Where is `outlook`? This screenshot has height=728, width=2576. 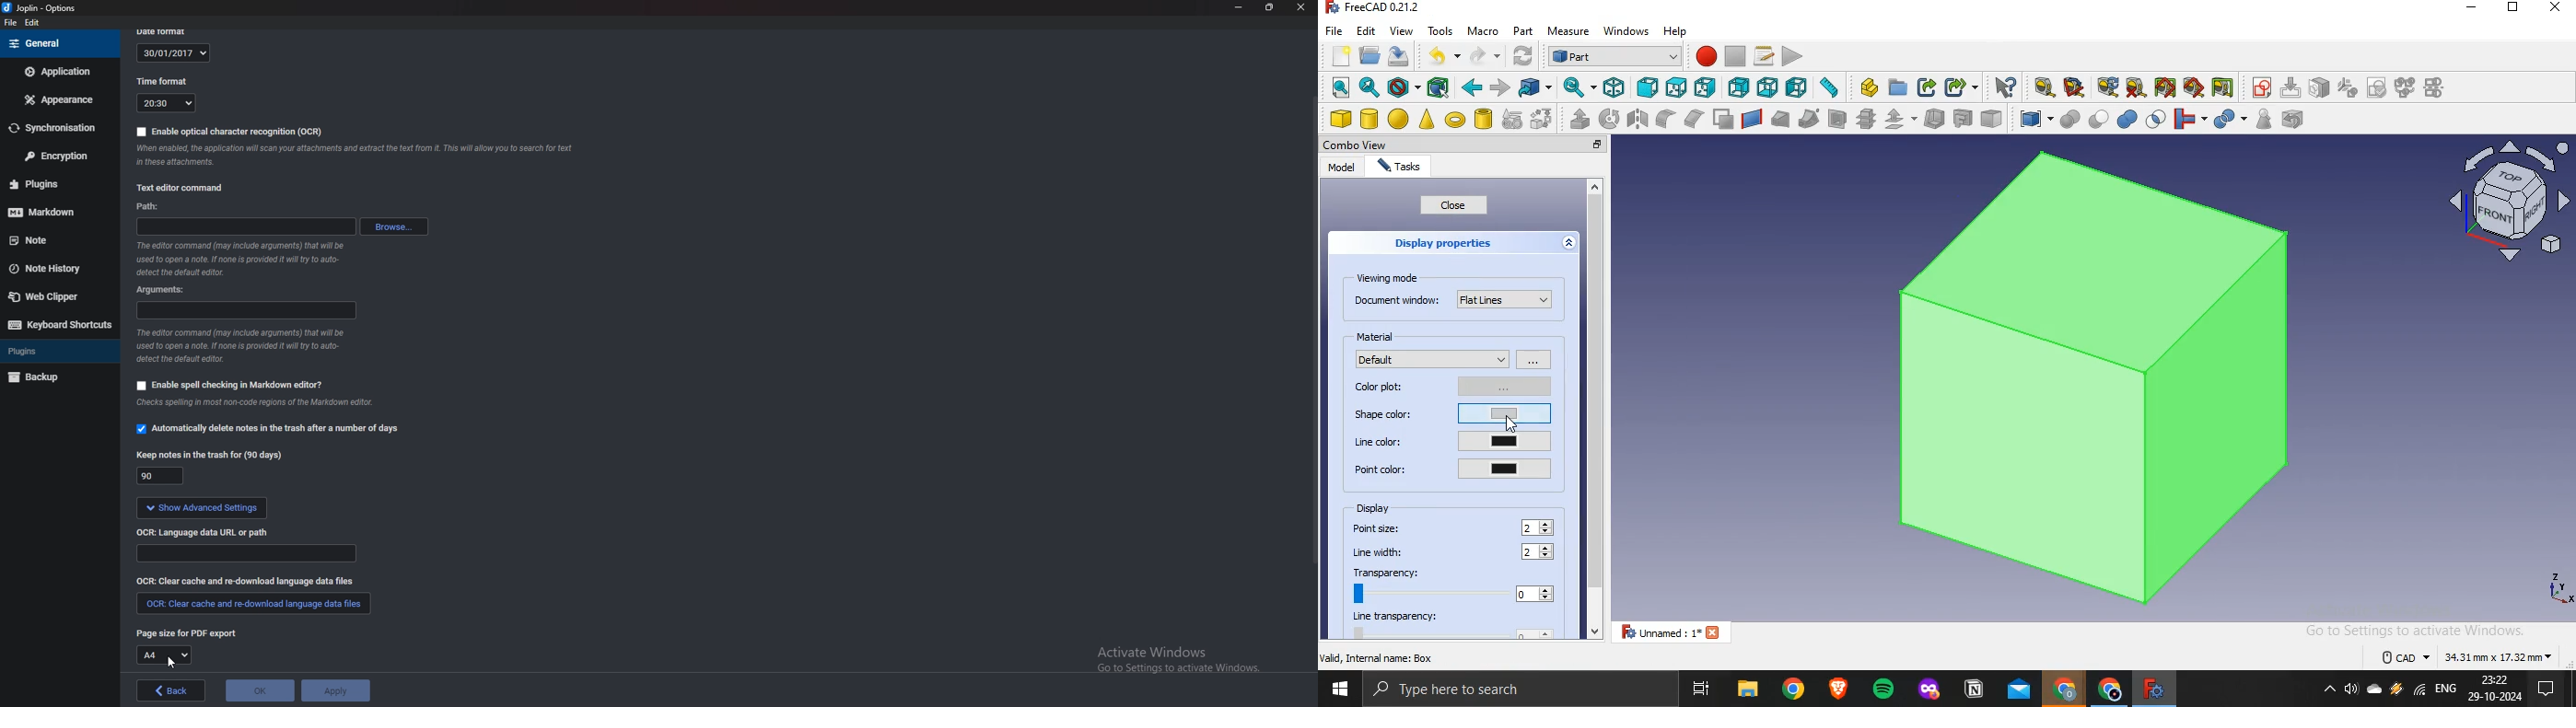
outlook is located at coordinates (2020, 691).